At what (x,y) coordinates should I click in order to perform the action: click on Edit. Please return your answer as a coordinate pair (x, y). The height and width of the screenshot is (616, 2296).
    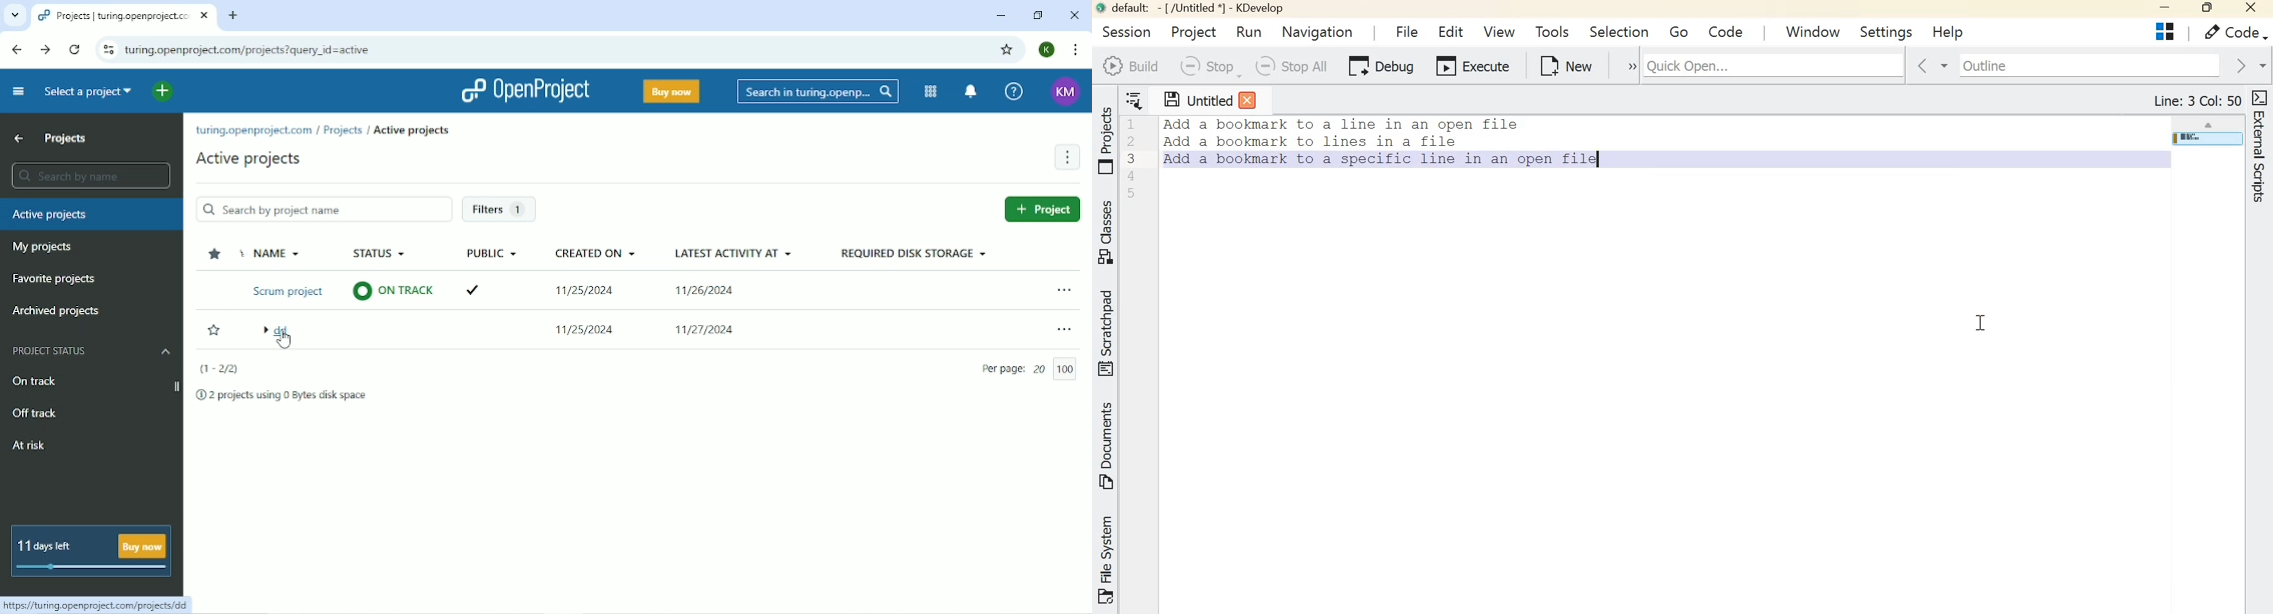
    Looking at the image, I should click on (1452, 29).